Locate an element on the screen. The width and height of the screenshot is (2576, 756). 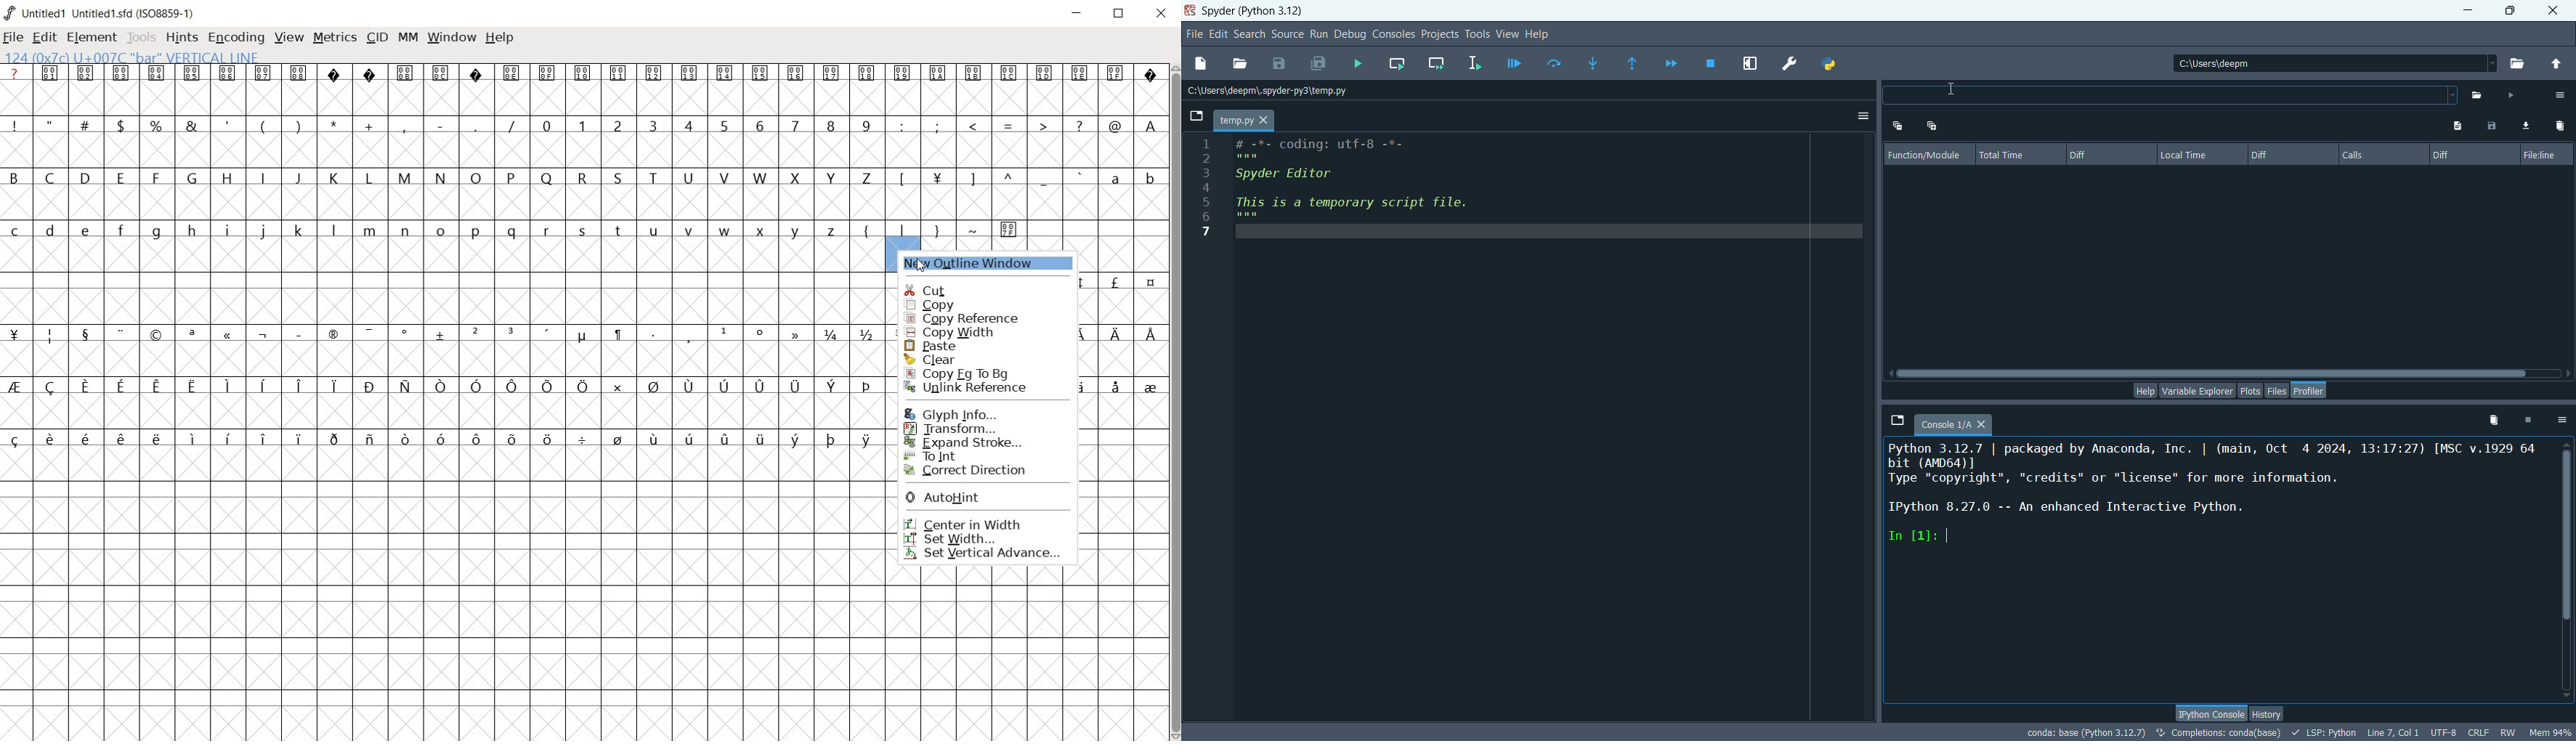
stop debugging is located at coordinates (1711, 63).